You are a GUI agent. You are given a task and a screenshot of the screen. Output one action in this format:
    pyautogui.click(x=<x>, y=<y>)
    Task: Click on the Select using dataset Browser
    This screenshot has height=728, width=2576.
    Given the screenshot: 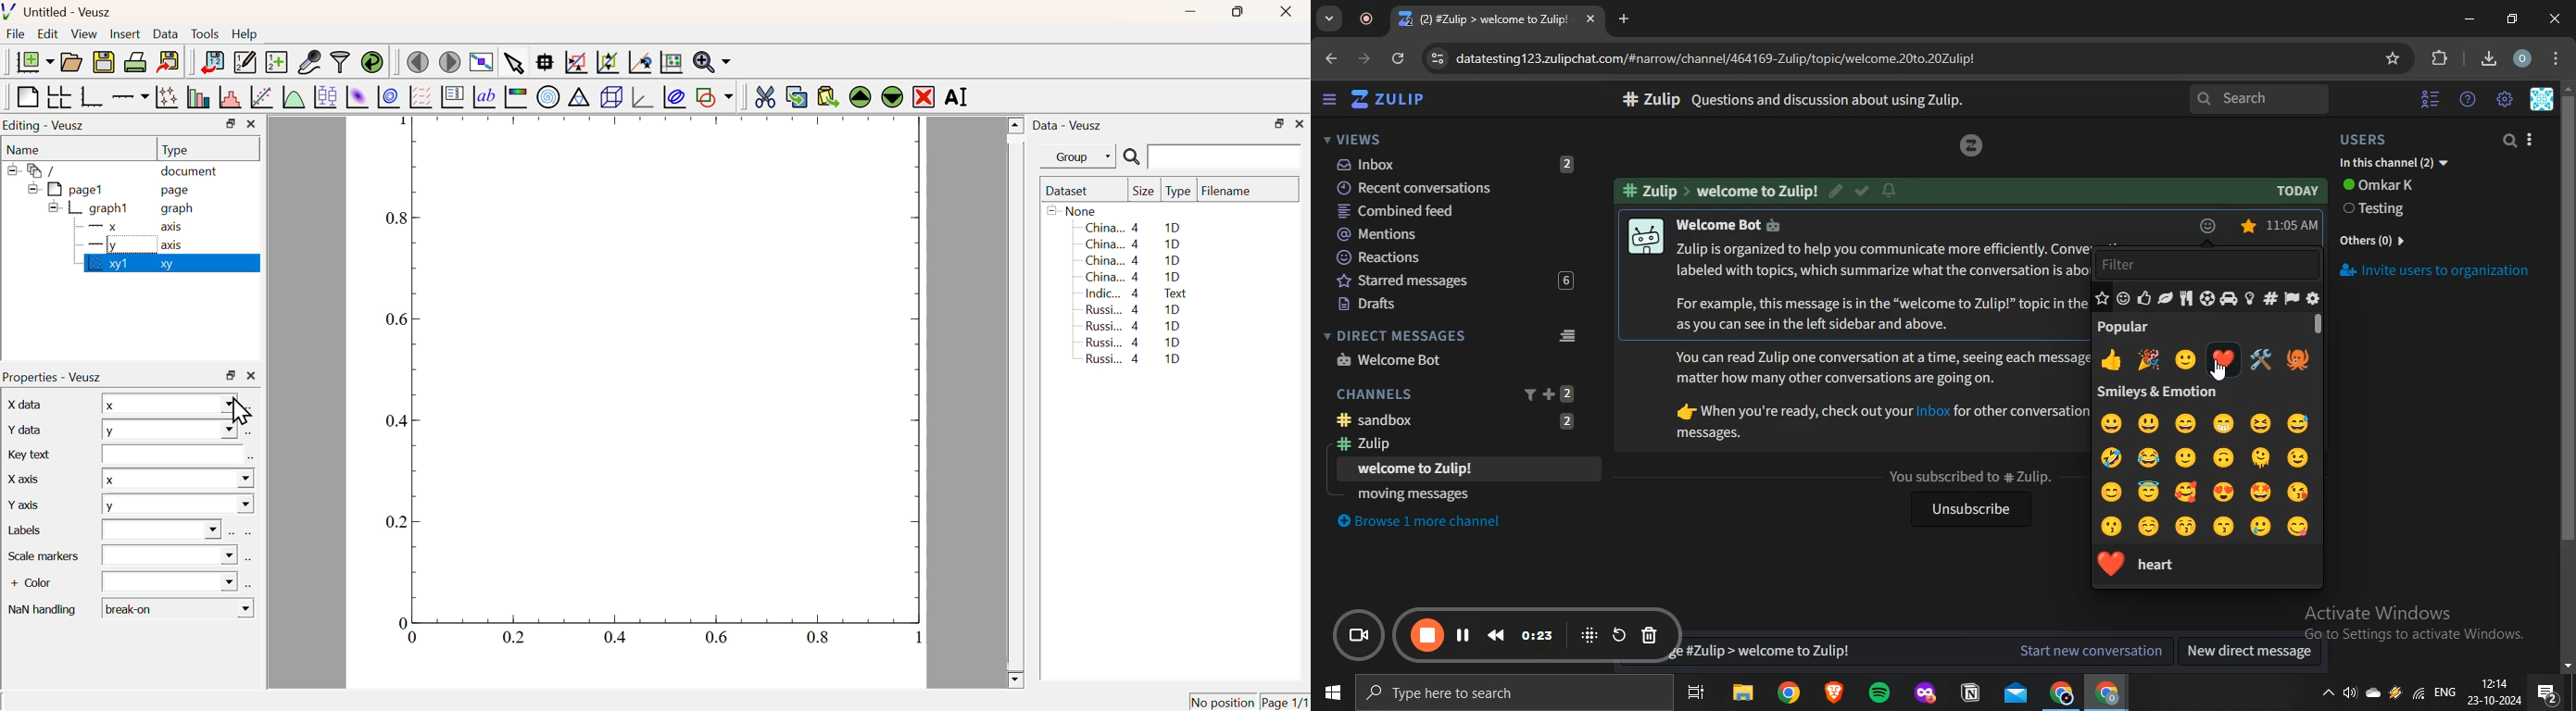 What is the action you would take?
    pyautogui.click(x=251, y=459)
    